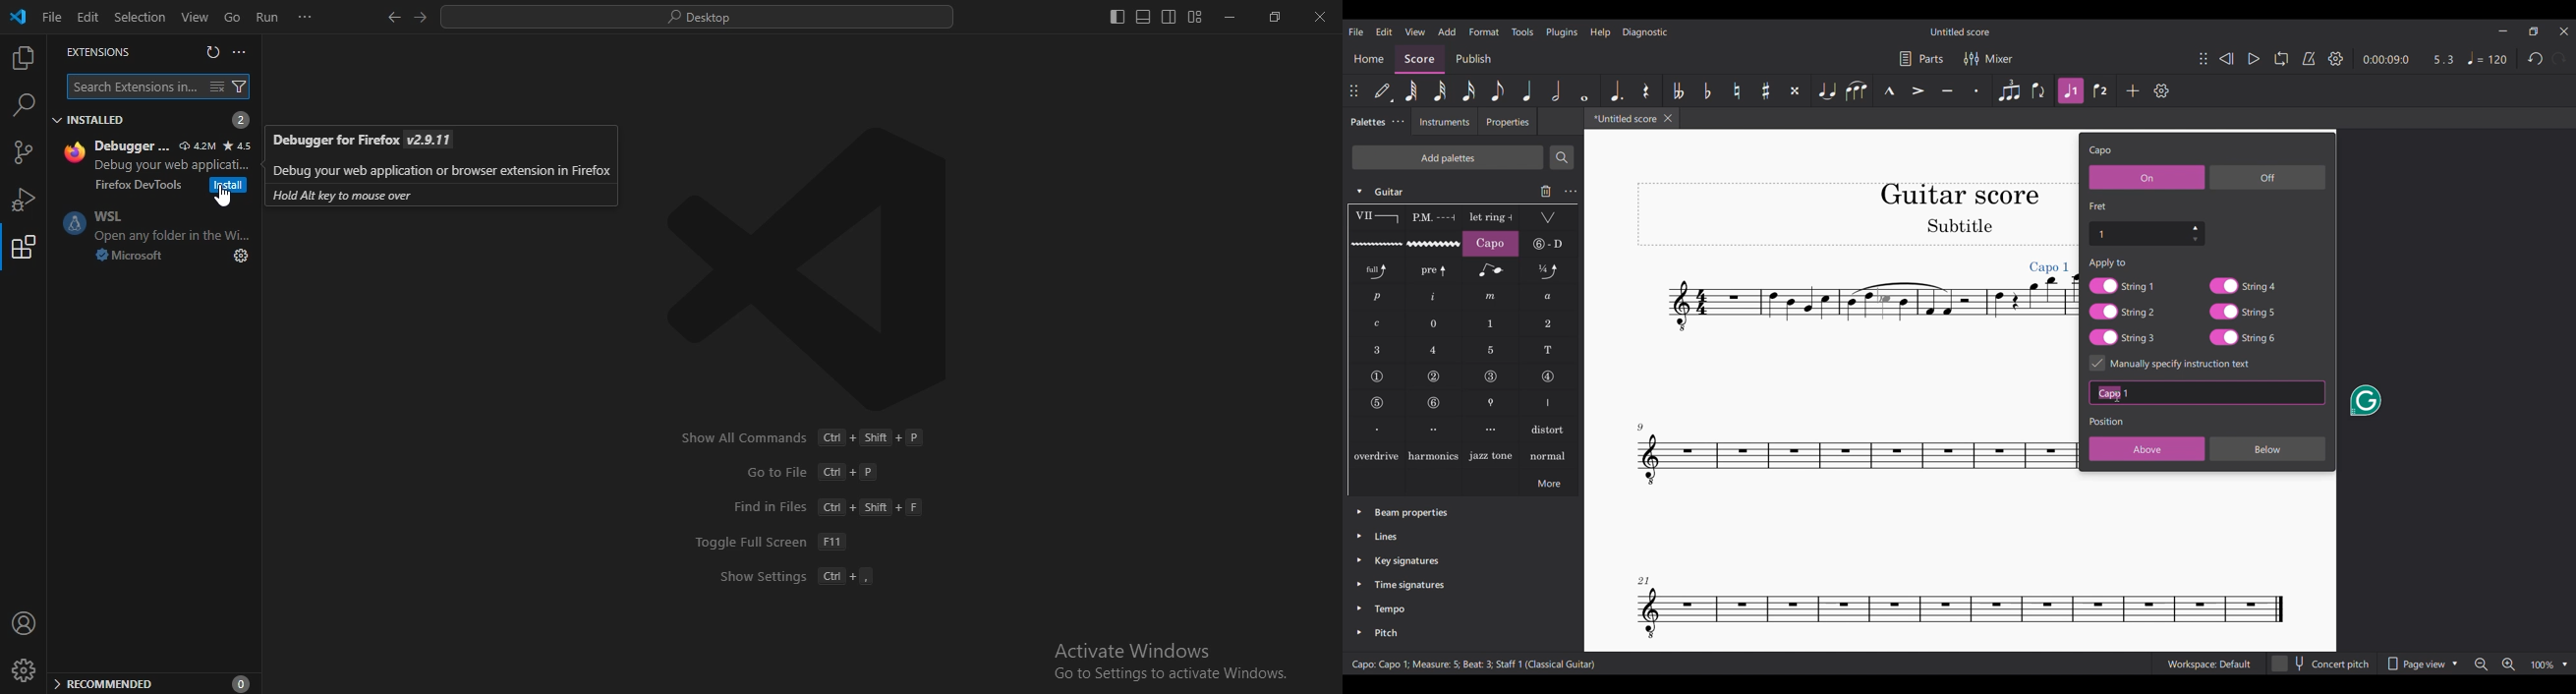 The image size is (2576, 700). Describe the element at coordinates (1420, 59) in the screenshot. I see `Score` at that location.